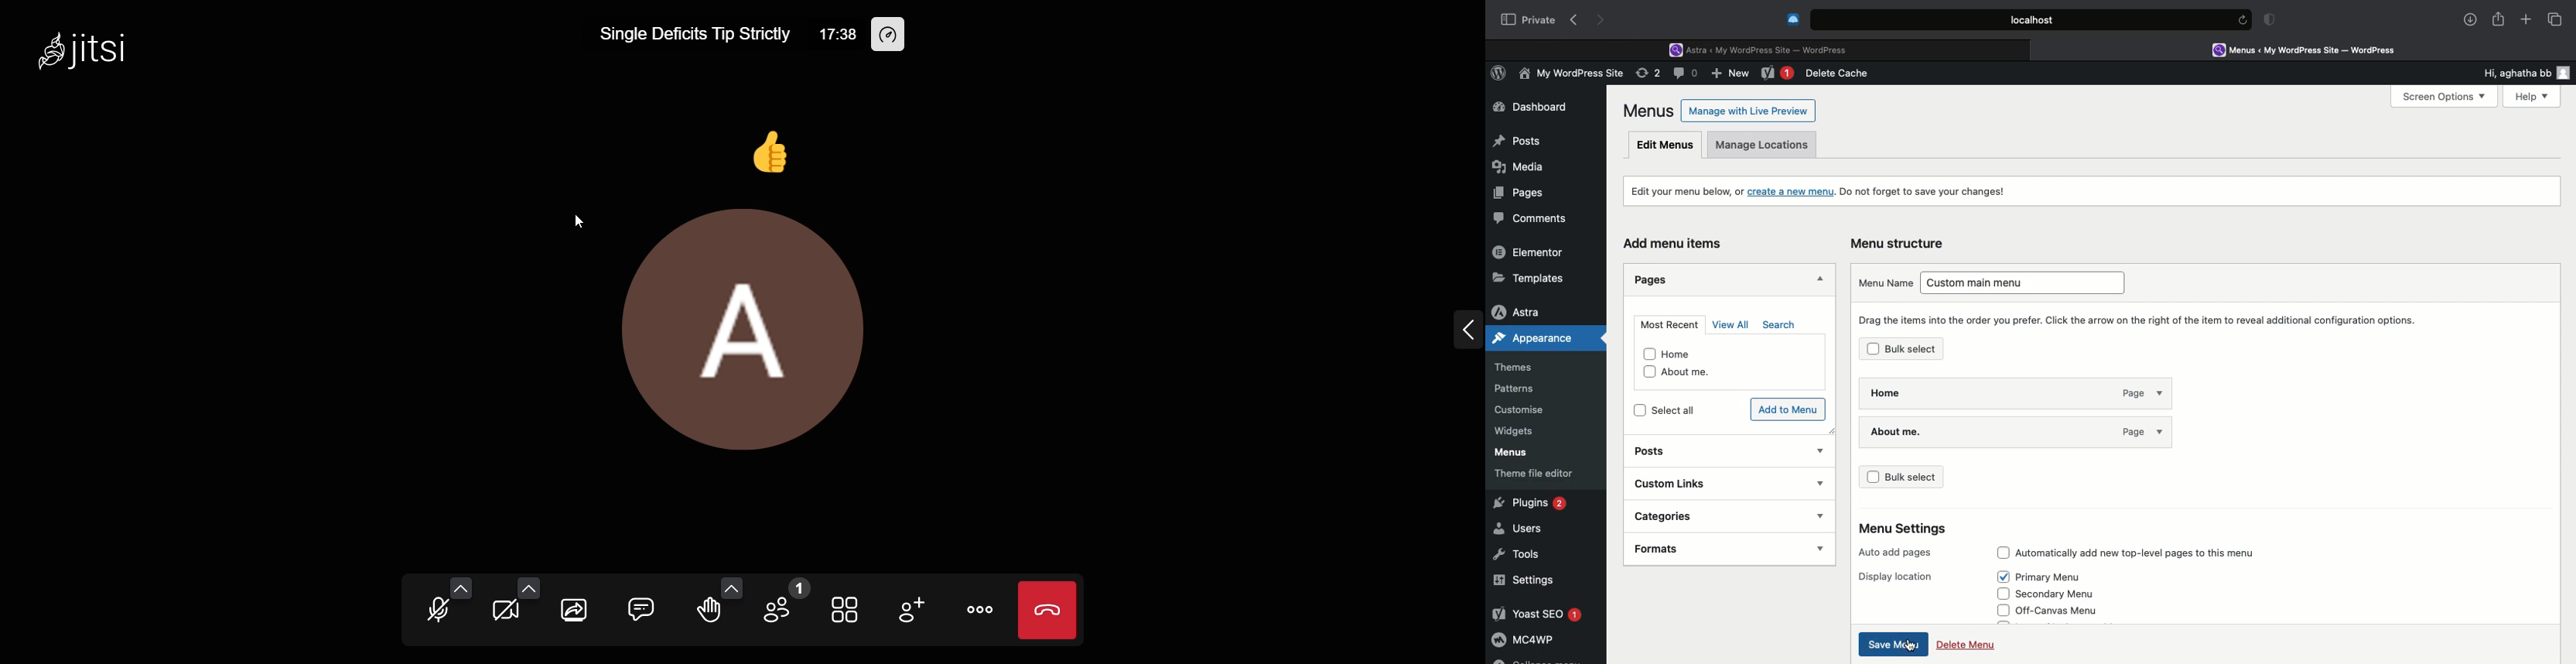 Image resolution: width=2576 pixels, height=672 pixels. What do you see at coordinates (2144, 396) in the screenshot?
I see `page` at bounding box center [2144, 396].